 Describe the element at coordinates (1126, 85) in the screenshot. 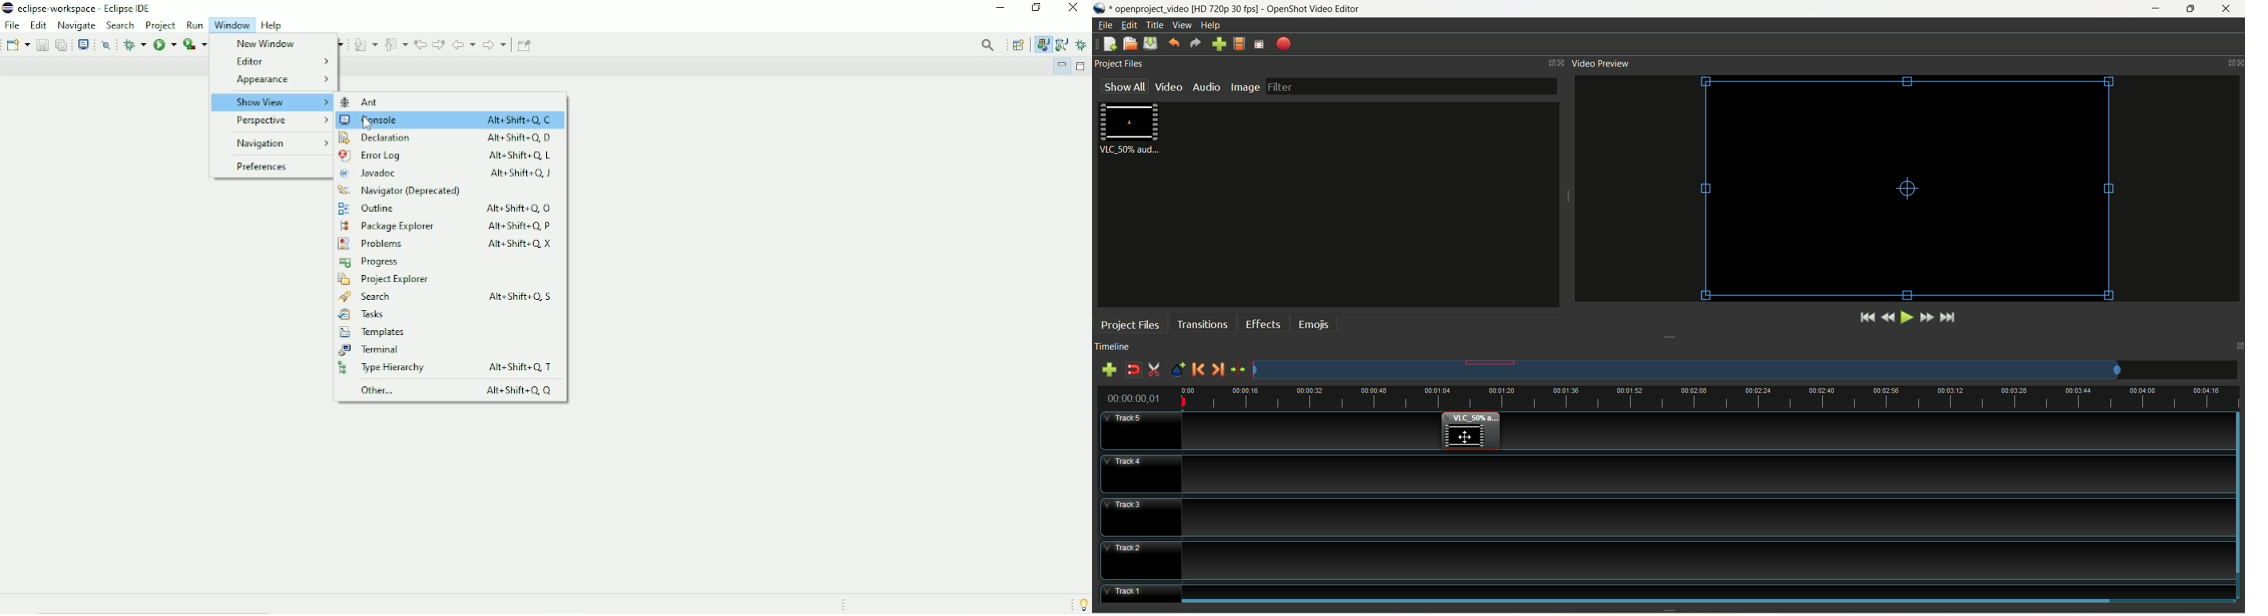

I see `show all` at that location.